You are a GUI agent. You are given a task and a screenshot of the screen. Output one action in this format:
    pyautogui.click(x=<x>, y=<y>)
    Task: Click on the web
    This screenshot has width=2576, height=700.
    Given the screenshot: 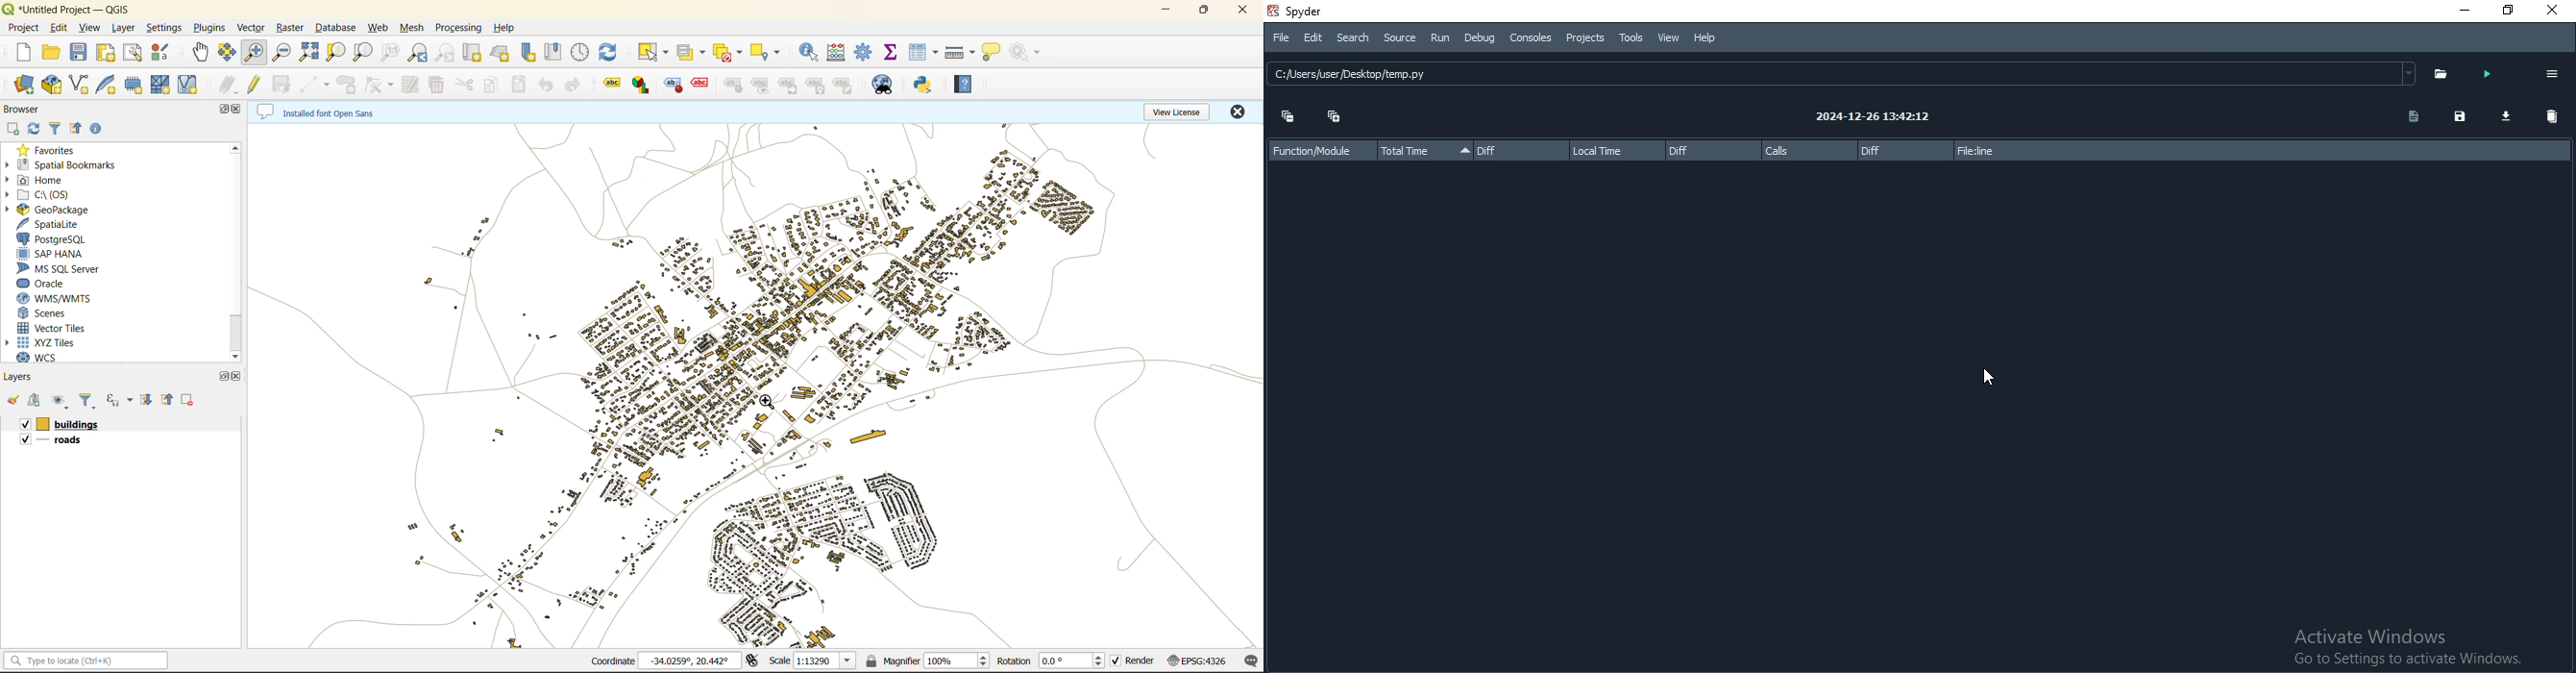 What is the action you would take?
    pyautogui.click(x=380, y=27)
    